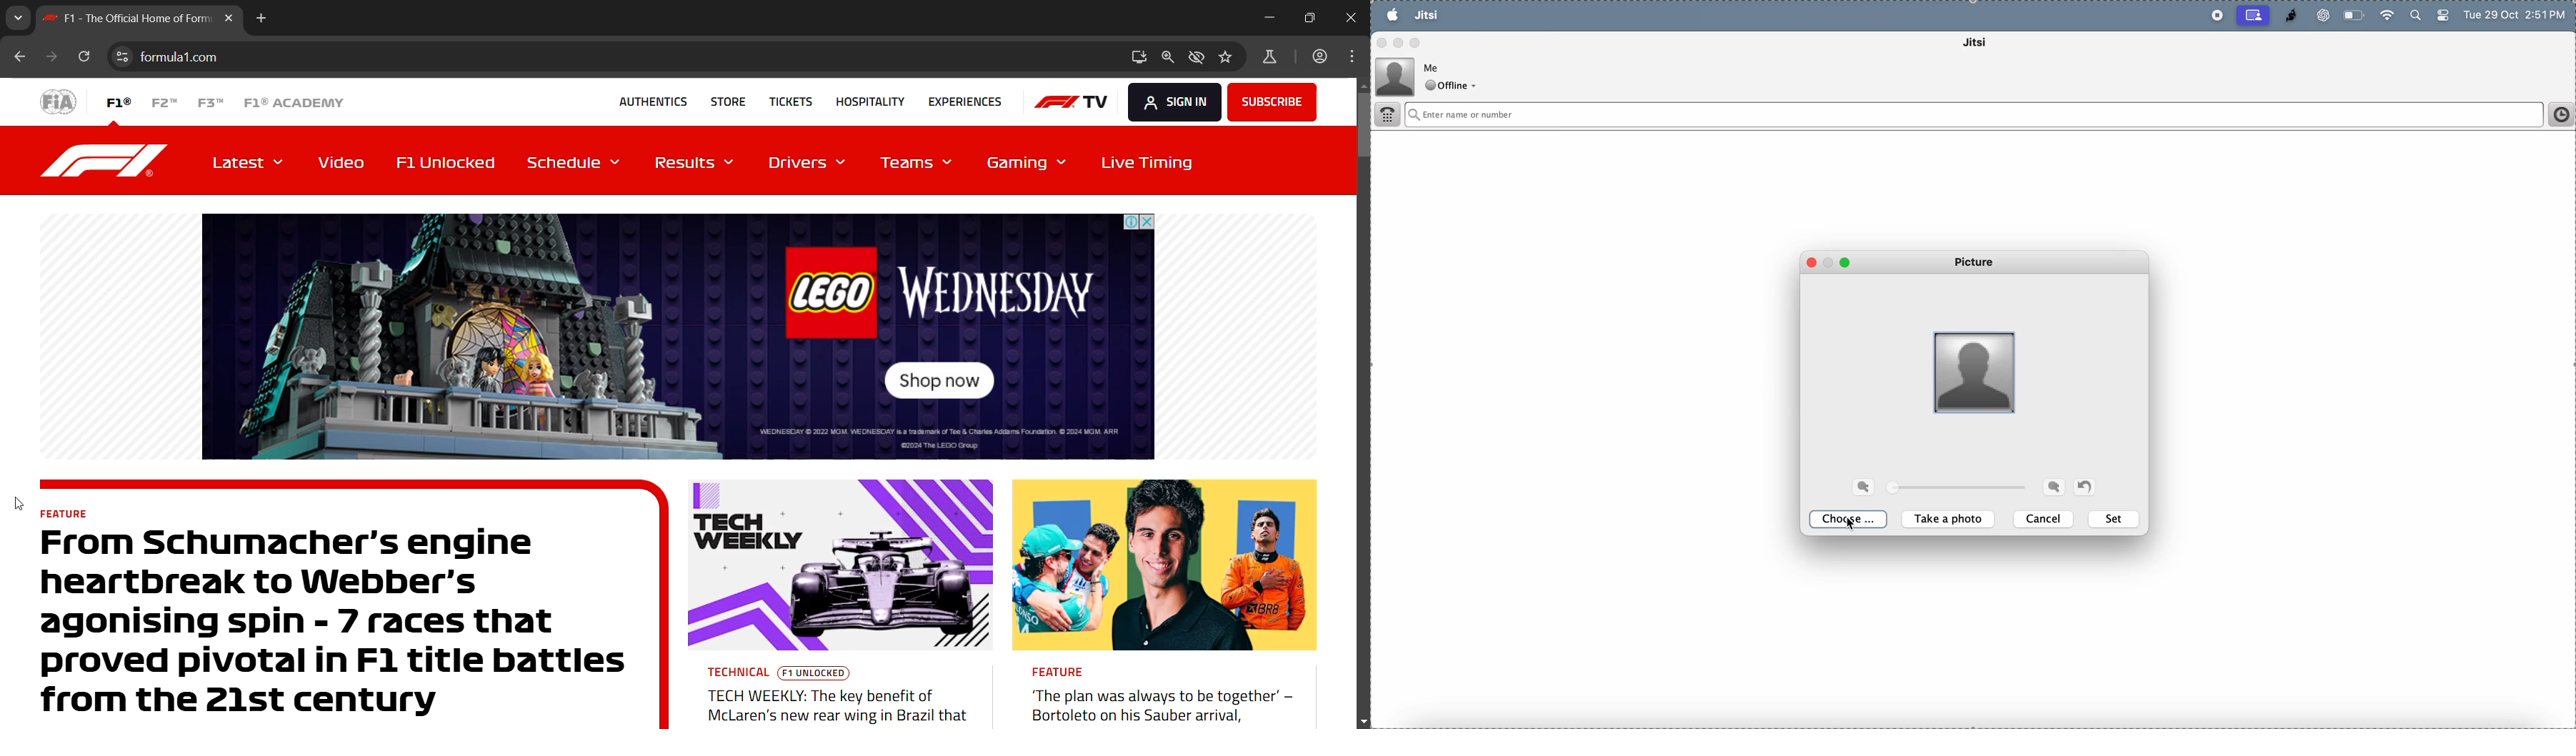 This screenshot has height=756, width=2576. Describe the element at coordinates (2517, 16) in the screenshot. I see `Tue 29 Oct 2:51 PM` at that location.